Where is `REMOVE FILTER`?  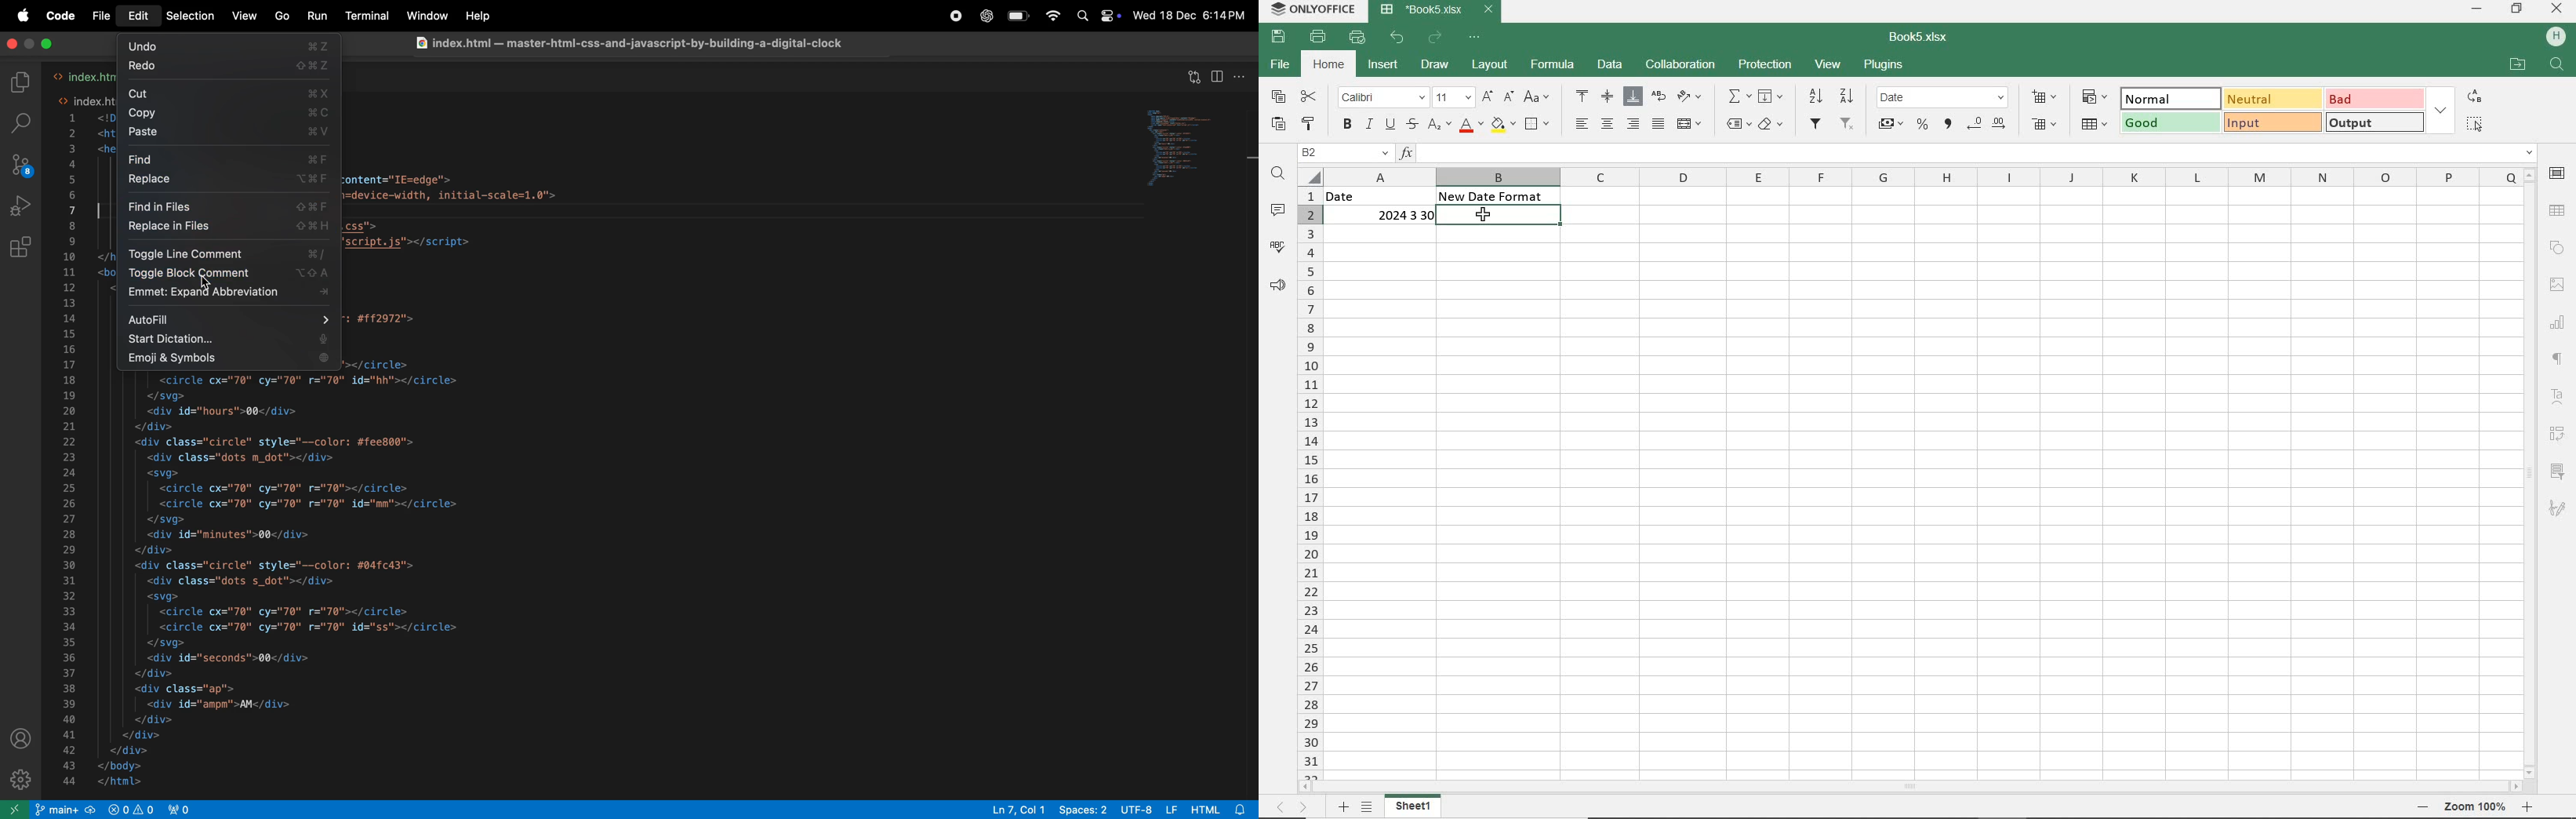 REMOVE FILTER is located at coordinates (1846, 126).